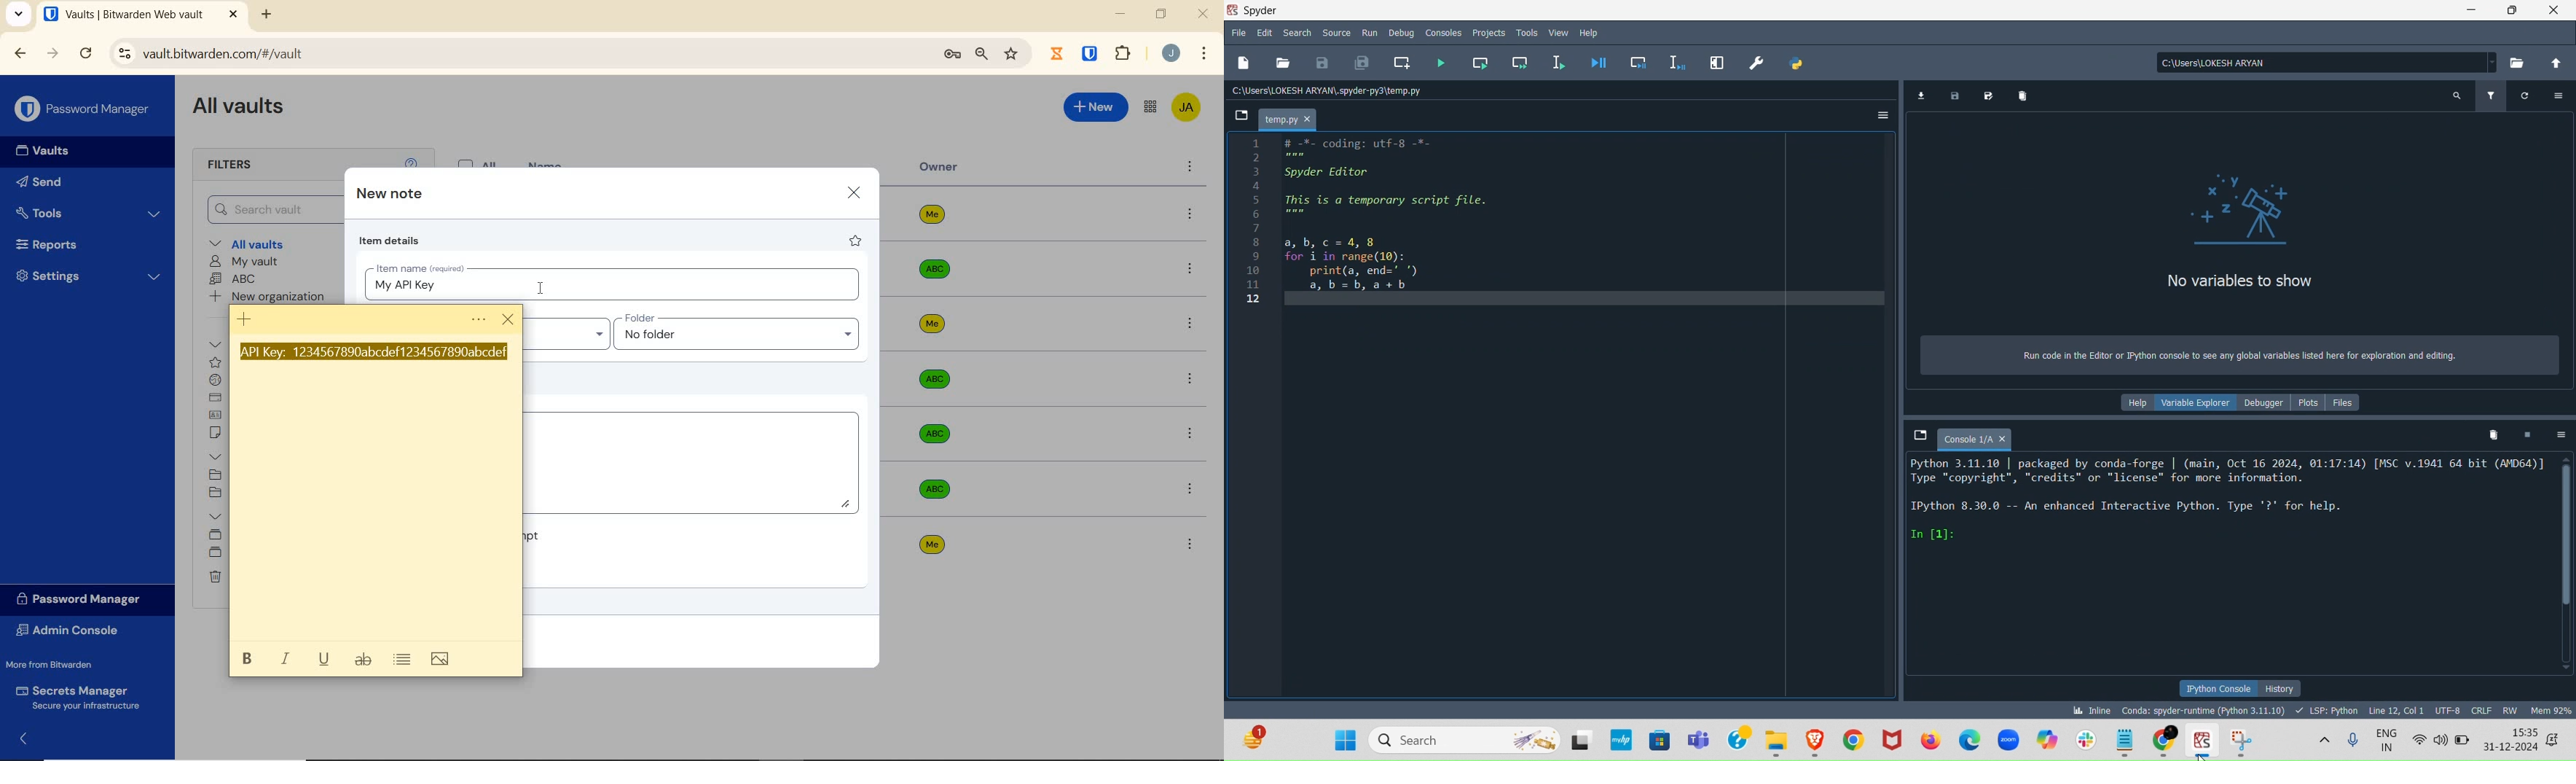  What do you see at coordinates (2353, 401) in the screenshot?
I see `Files` at bounding box center [2353, 401].